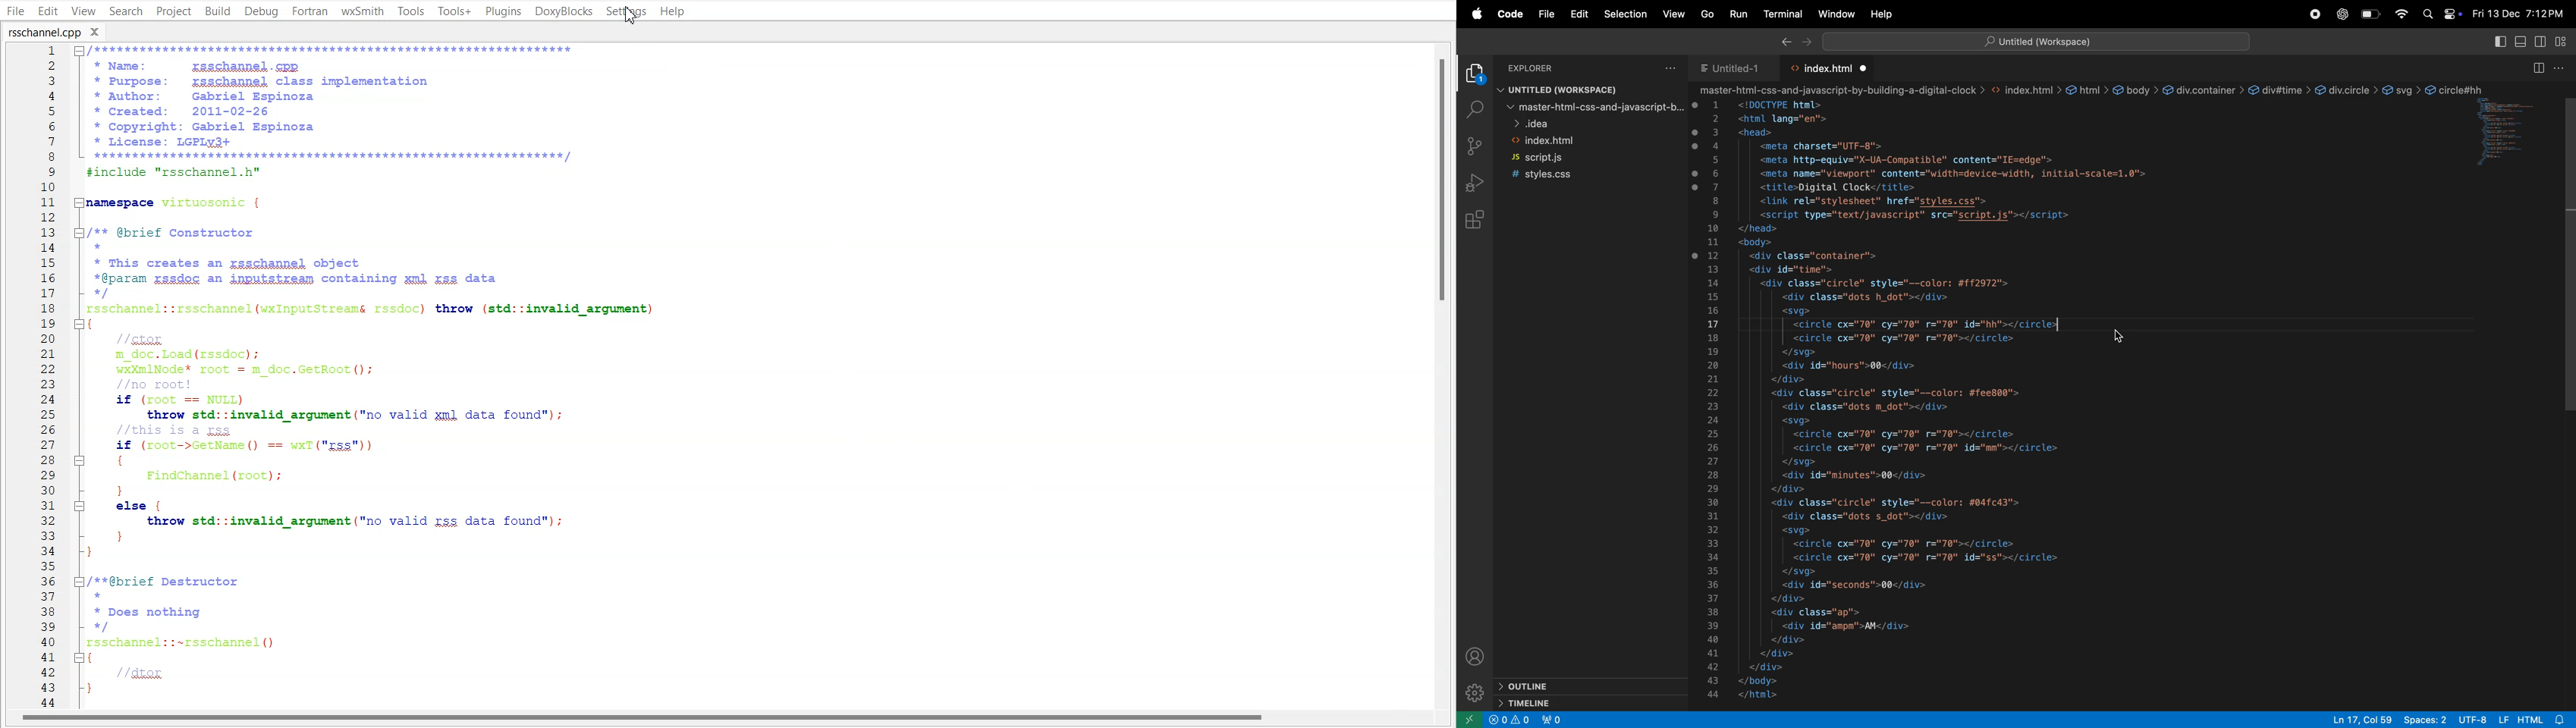  Describe the element at coordinates (1730, 69) in the screenshot. I see `untitled 1` at that location.